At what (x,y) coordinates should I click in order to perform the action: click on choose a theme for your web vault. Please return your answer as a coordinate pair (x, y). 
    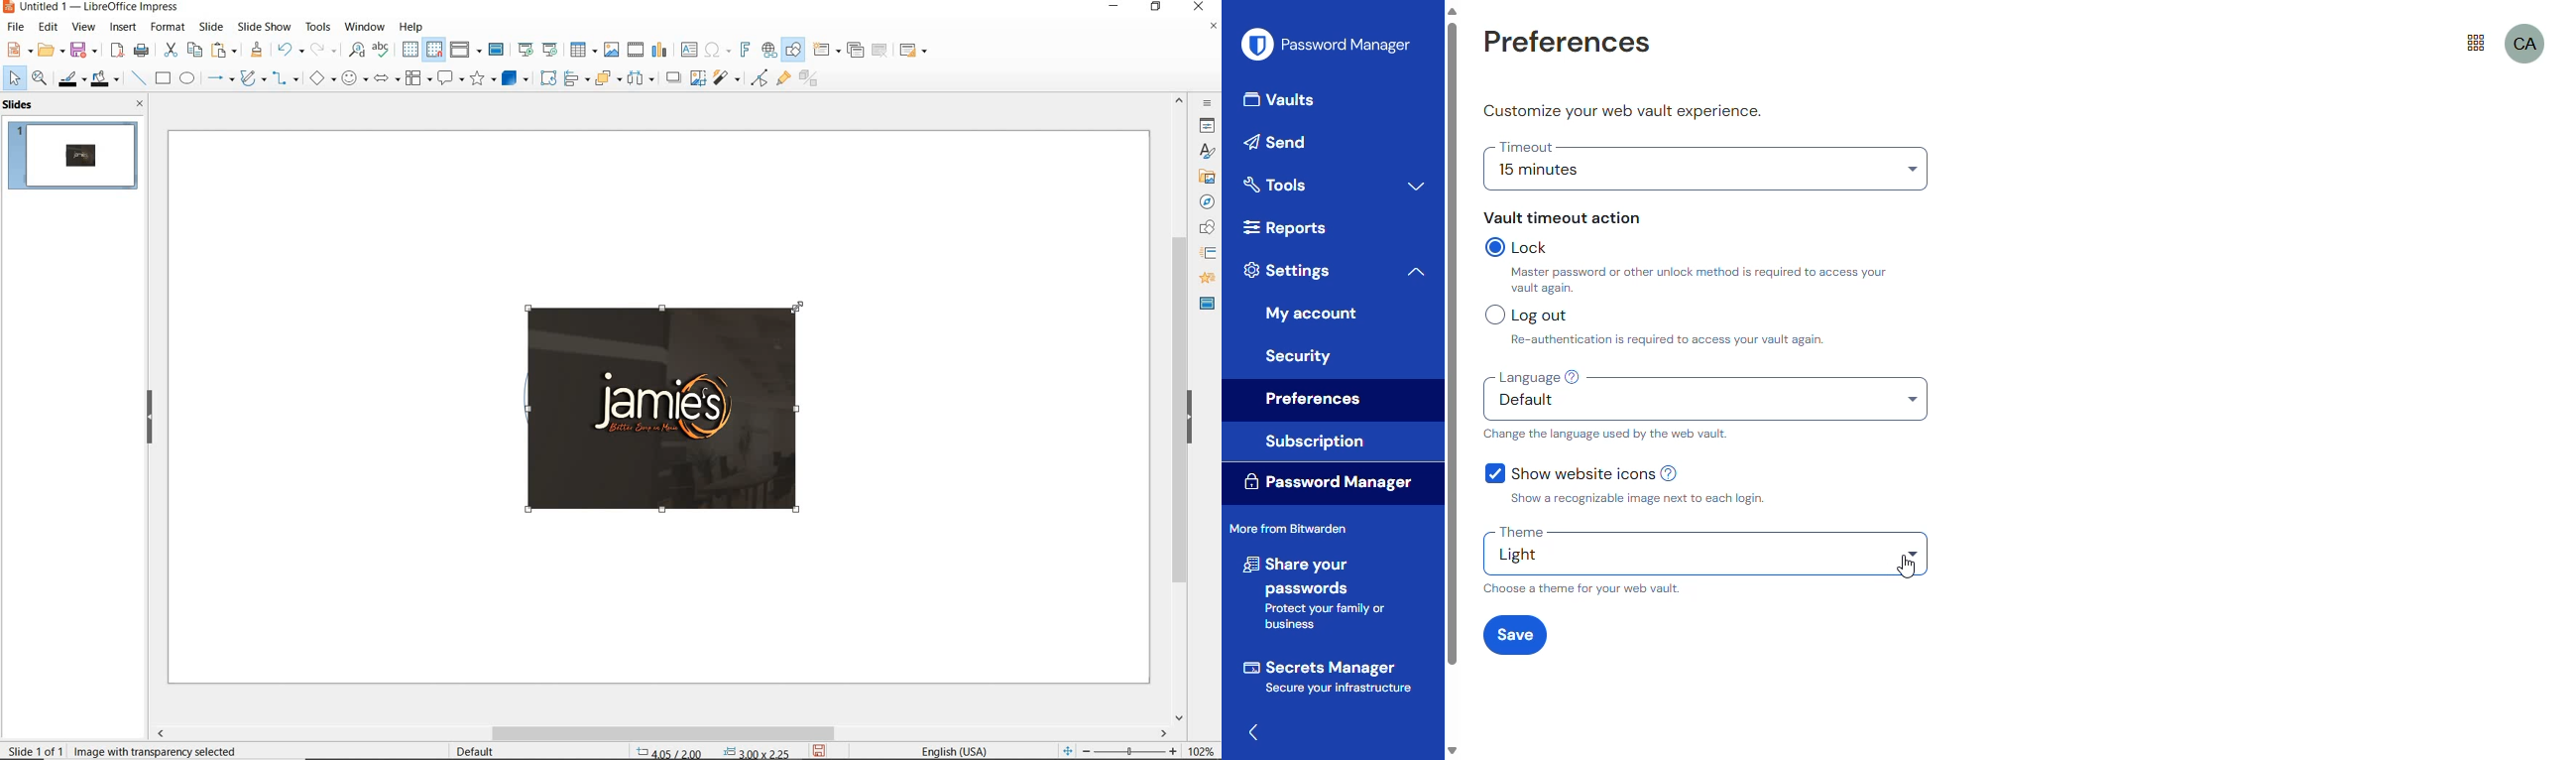
    Looking at the image, I should click on (1583, 588).